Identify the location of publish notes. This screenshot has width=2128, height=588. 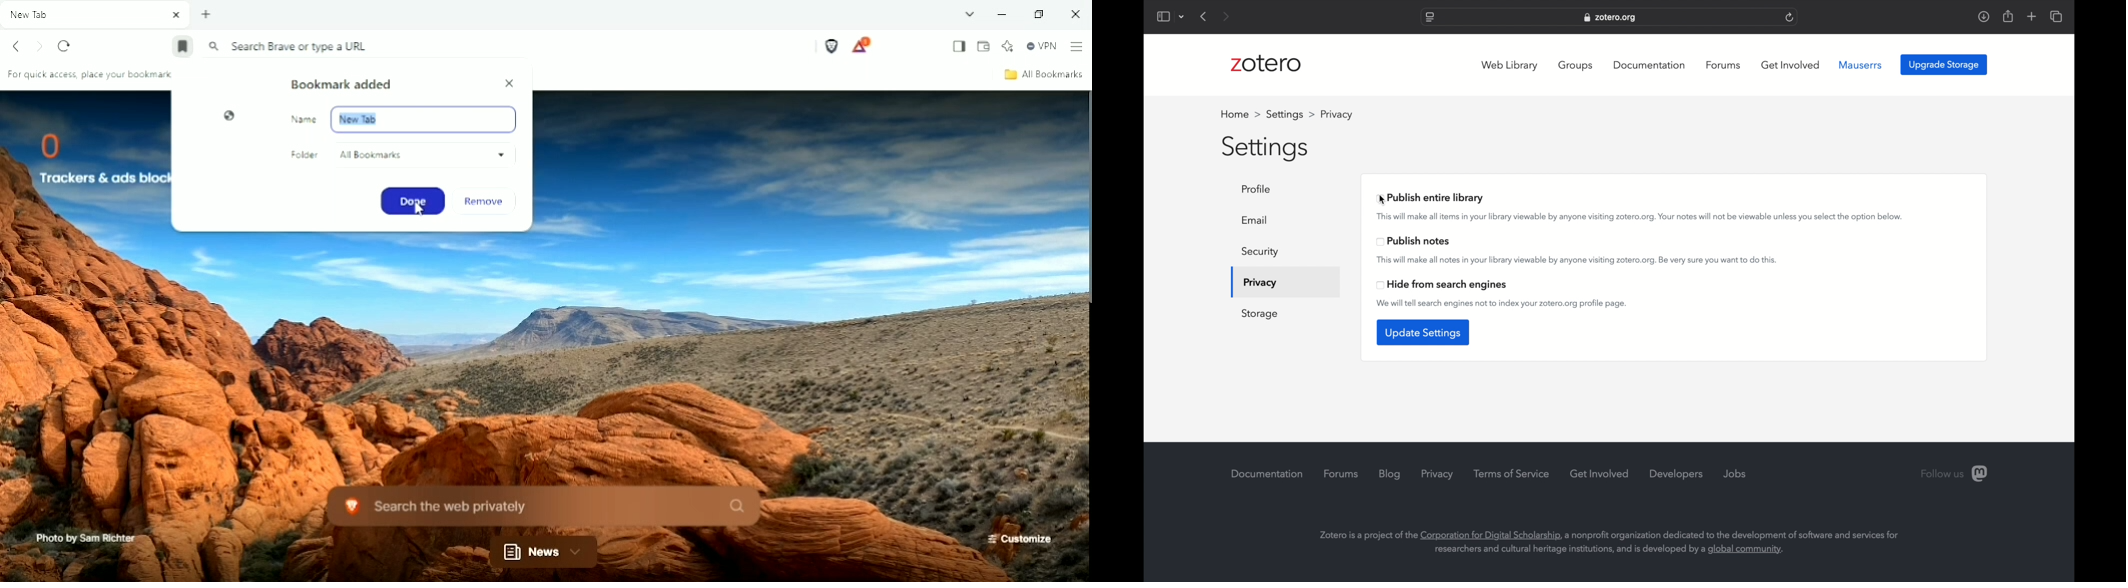
(1414, 241).